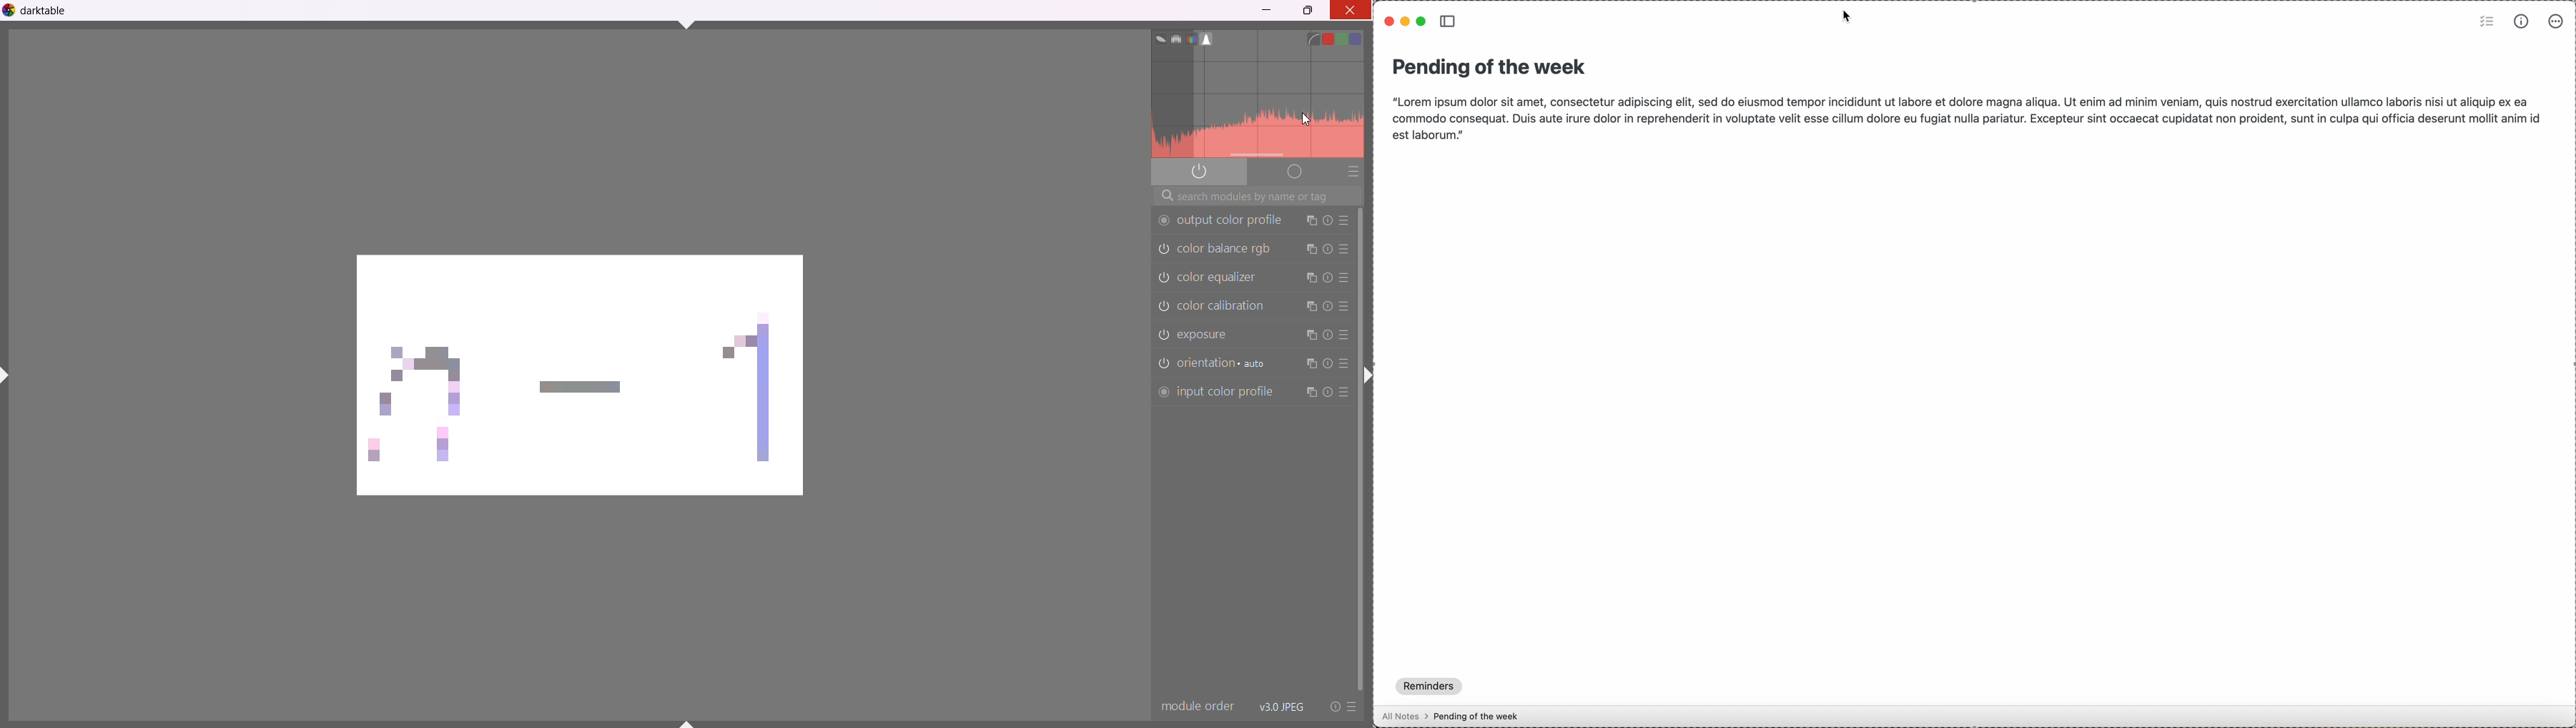  I want to click on rgb, so click(1191, 39).